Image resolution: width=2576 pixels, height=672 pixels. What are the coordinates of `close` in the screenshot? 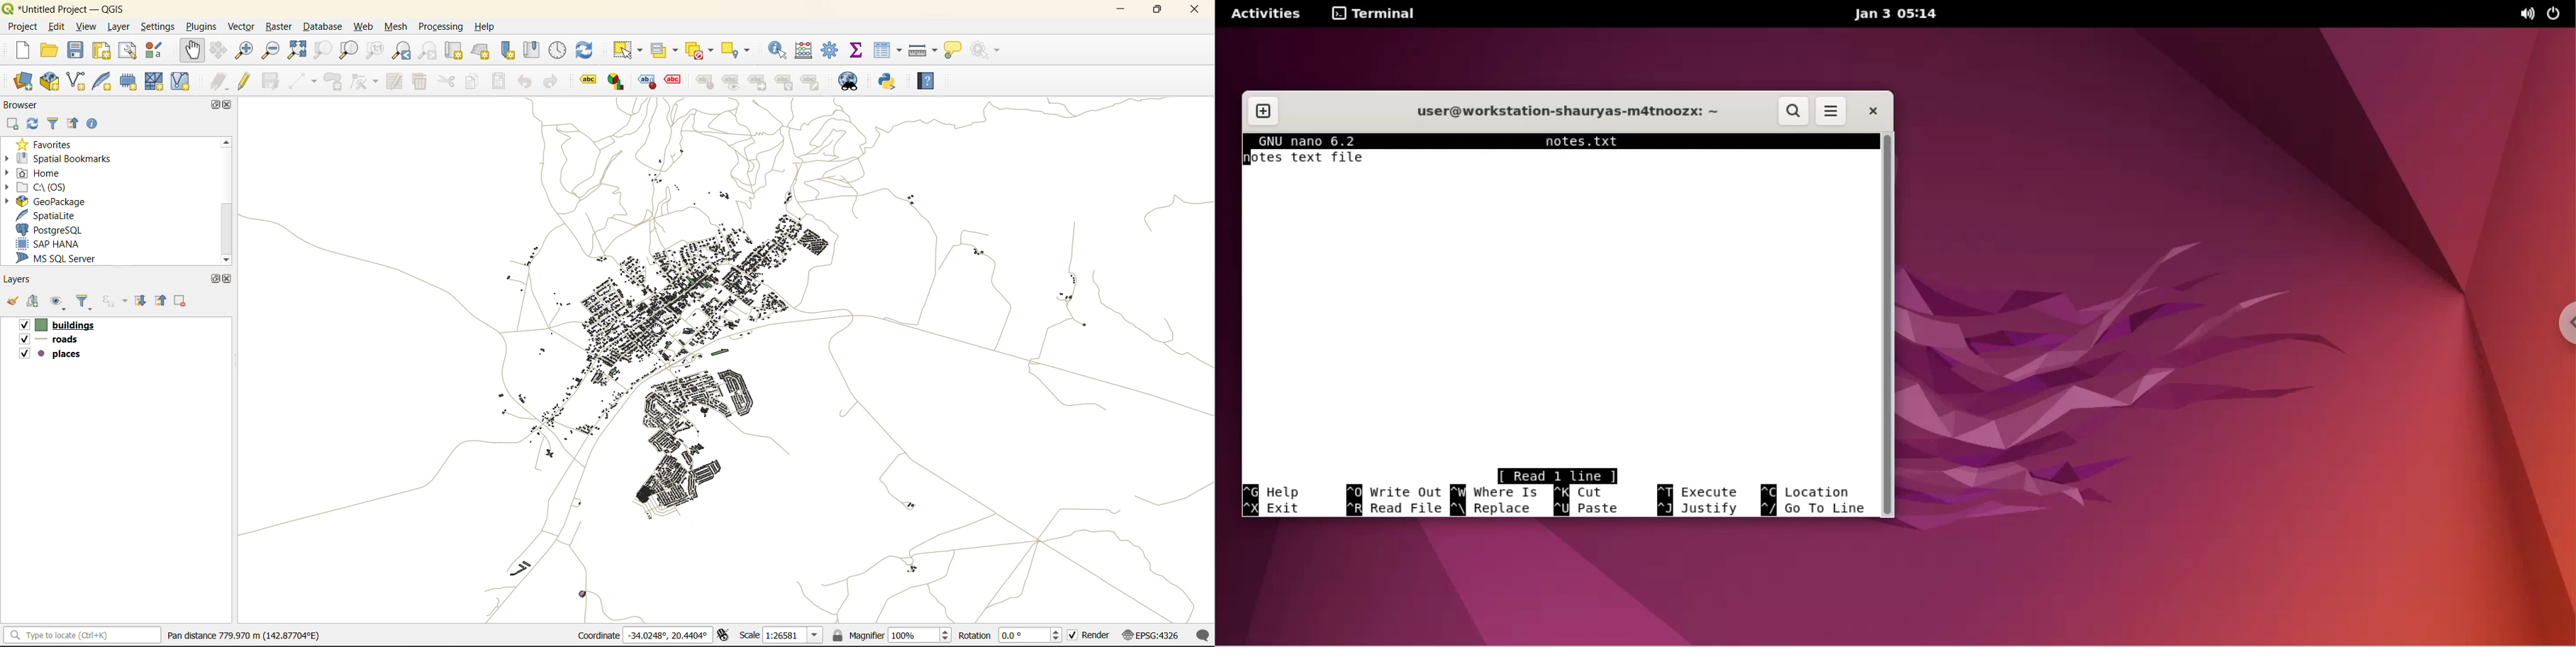 It's located at (228, 277).